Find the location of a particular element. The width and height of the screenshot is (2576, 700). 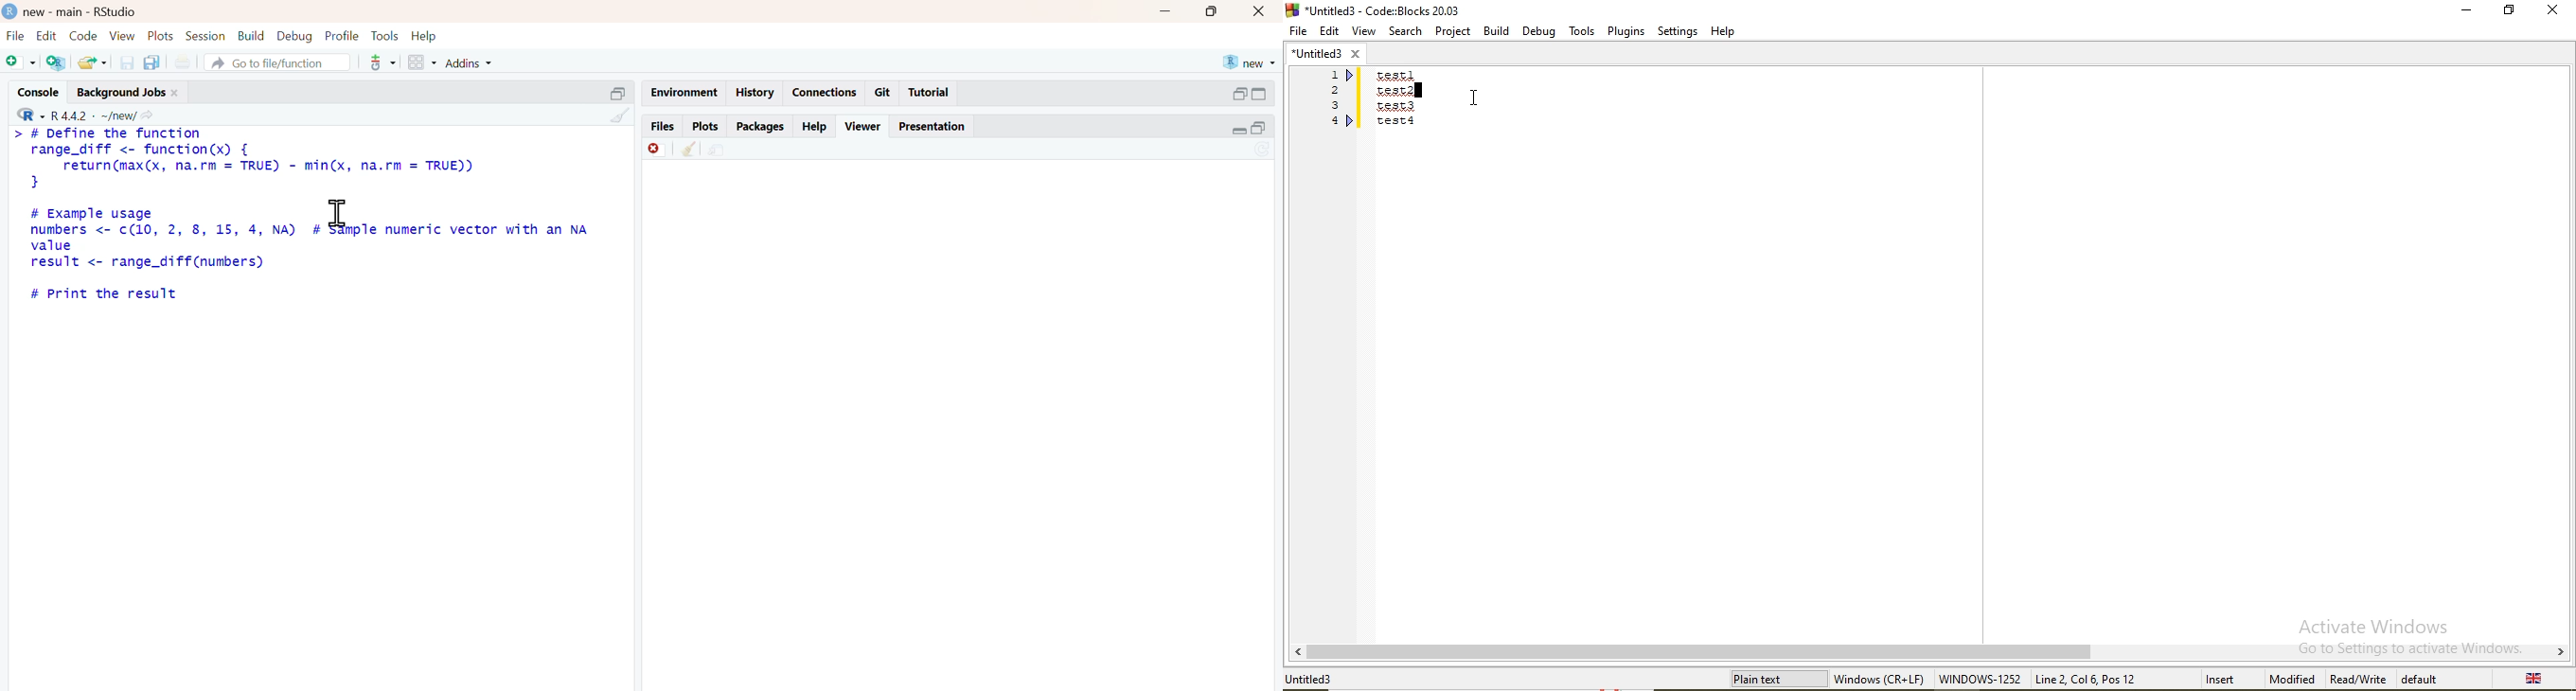

R is located at coordinates (30, 114).